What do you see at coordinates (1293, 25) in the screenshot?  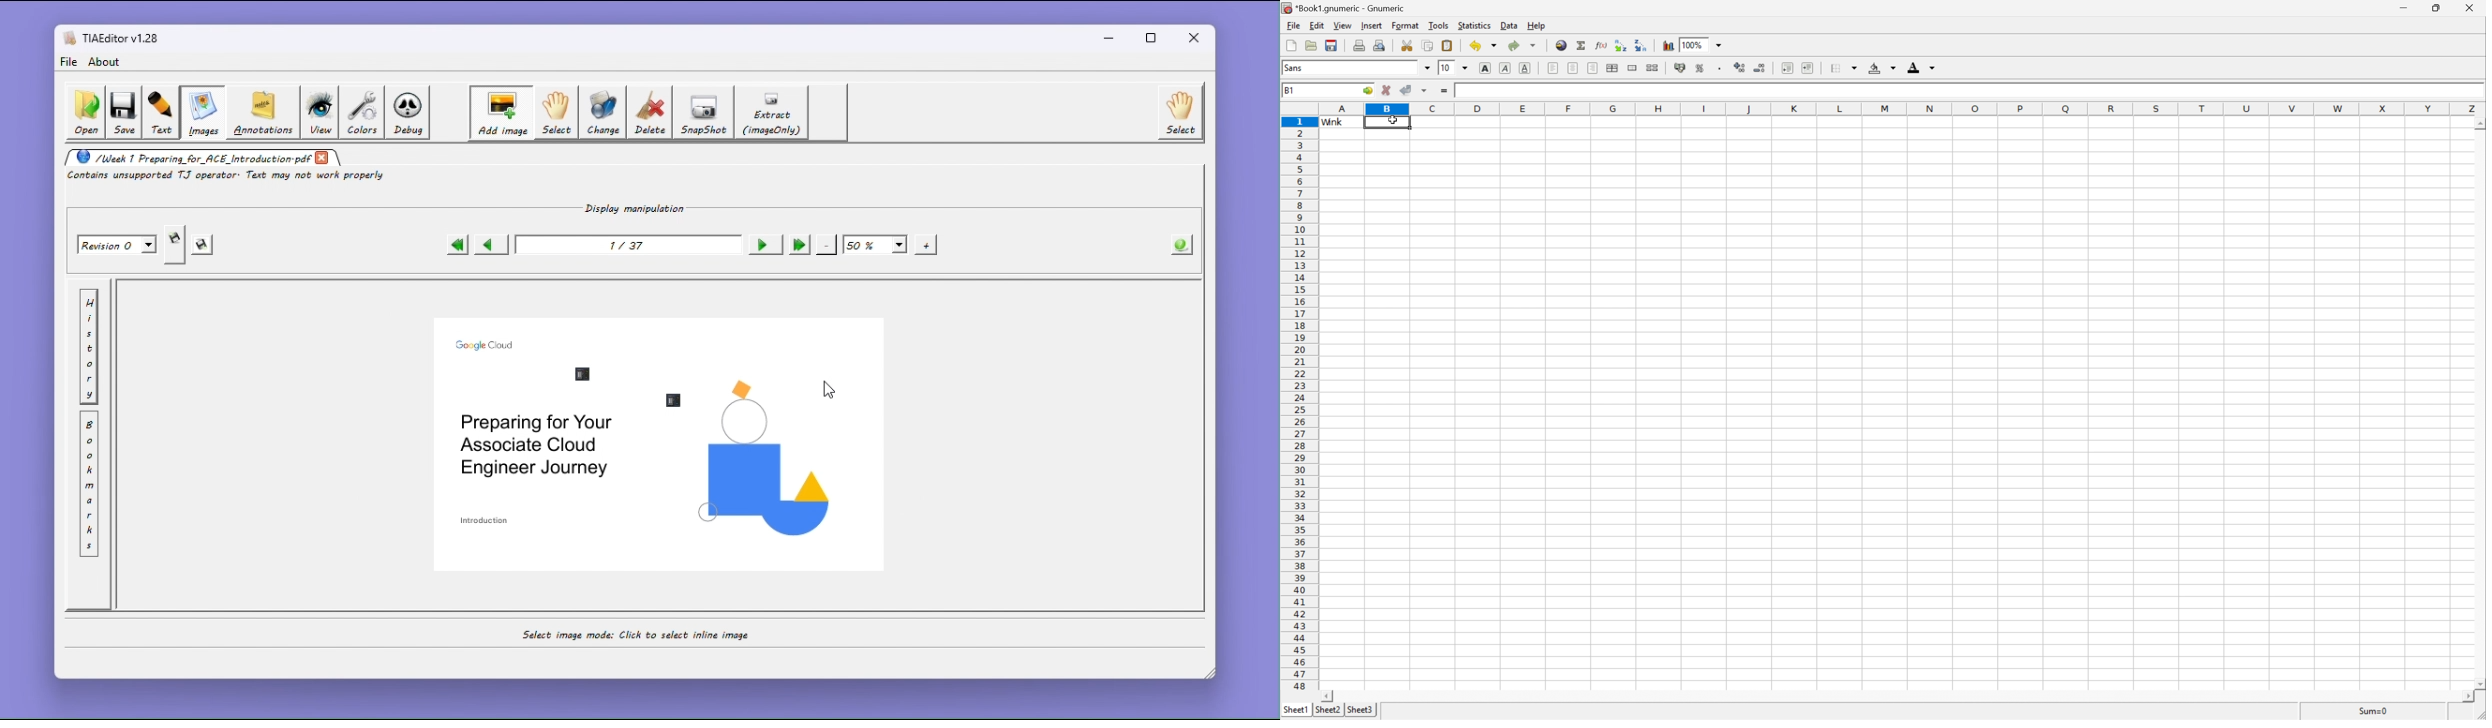 I see `file` at bounding box center [1293, 25].